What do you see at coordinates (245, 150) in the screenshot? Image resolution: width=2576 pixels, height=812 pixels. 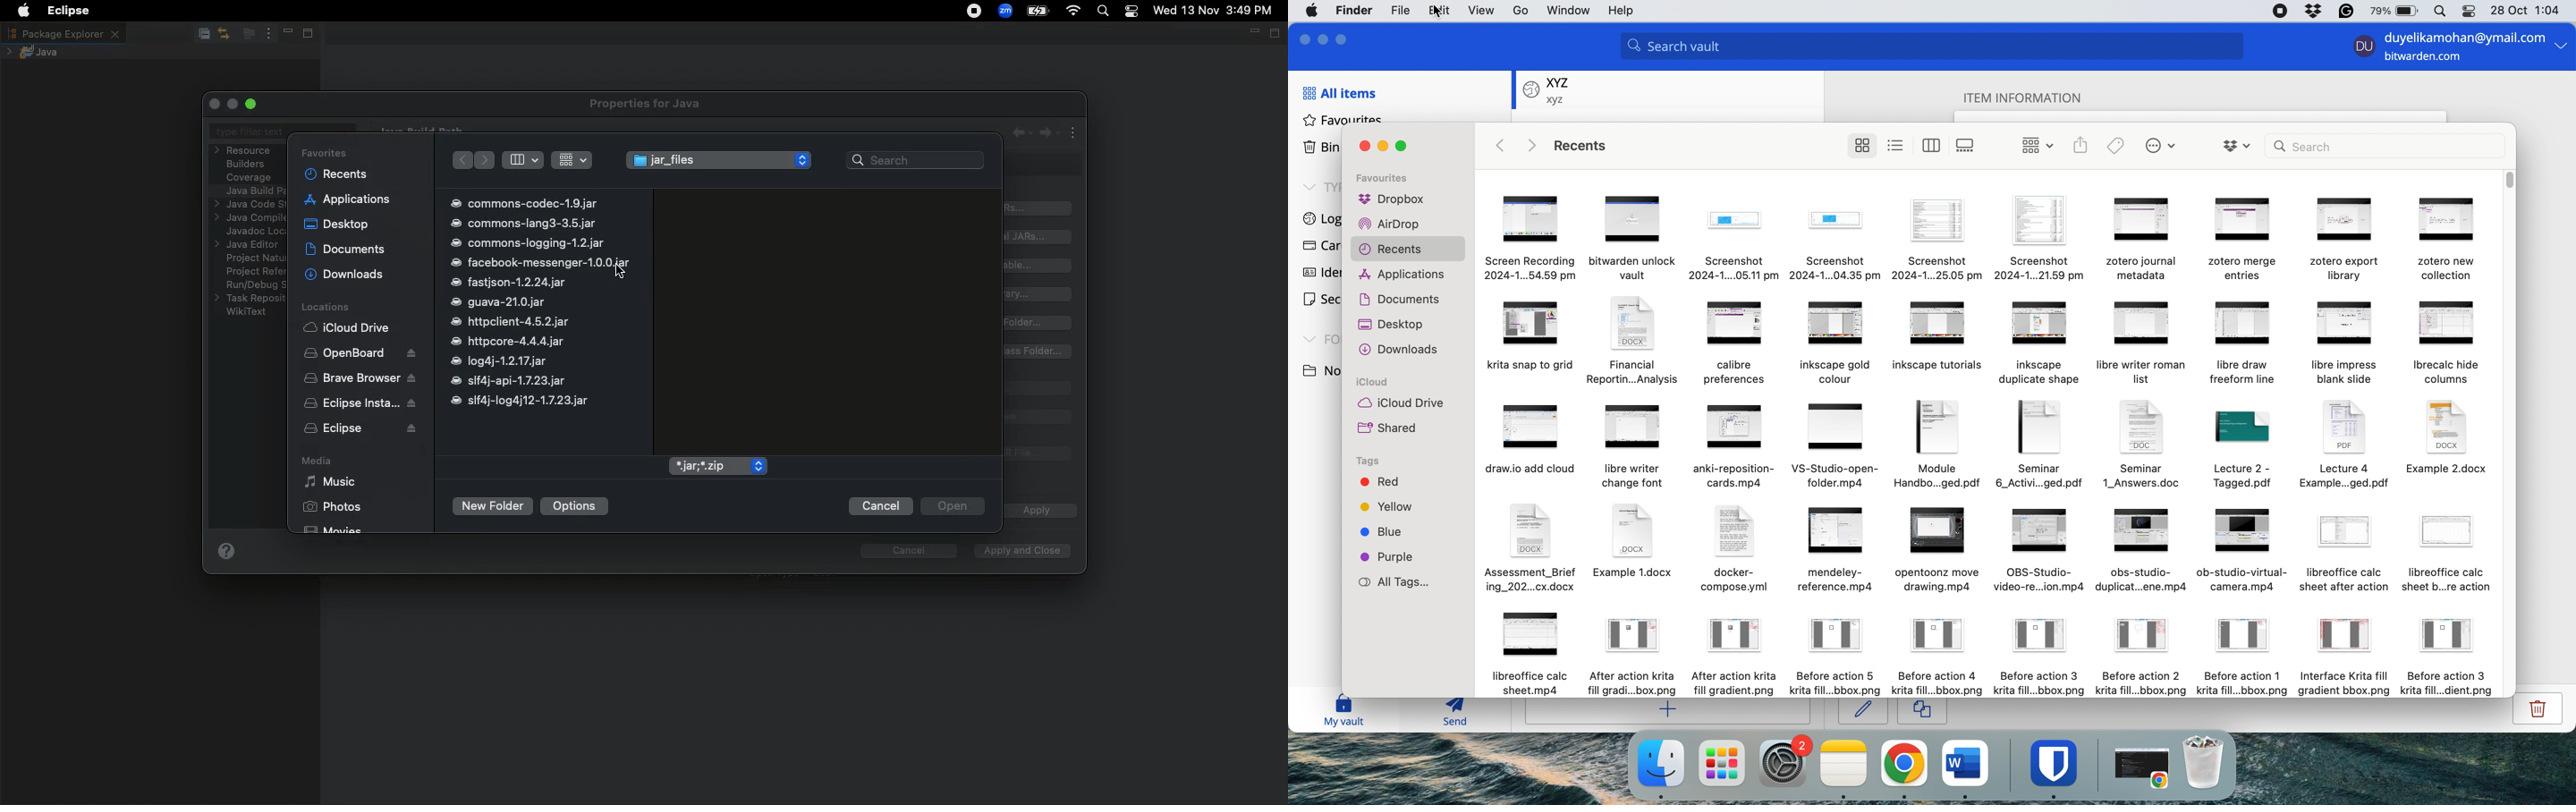 I see `Resource` at bounding box center [245, 150].